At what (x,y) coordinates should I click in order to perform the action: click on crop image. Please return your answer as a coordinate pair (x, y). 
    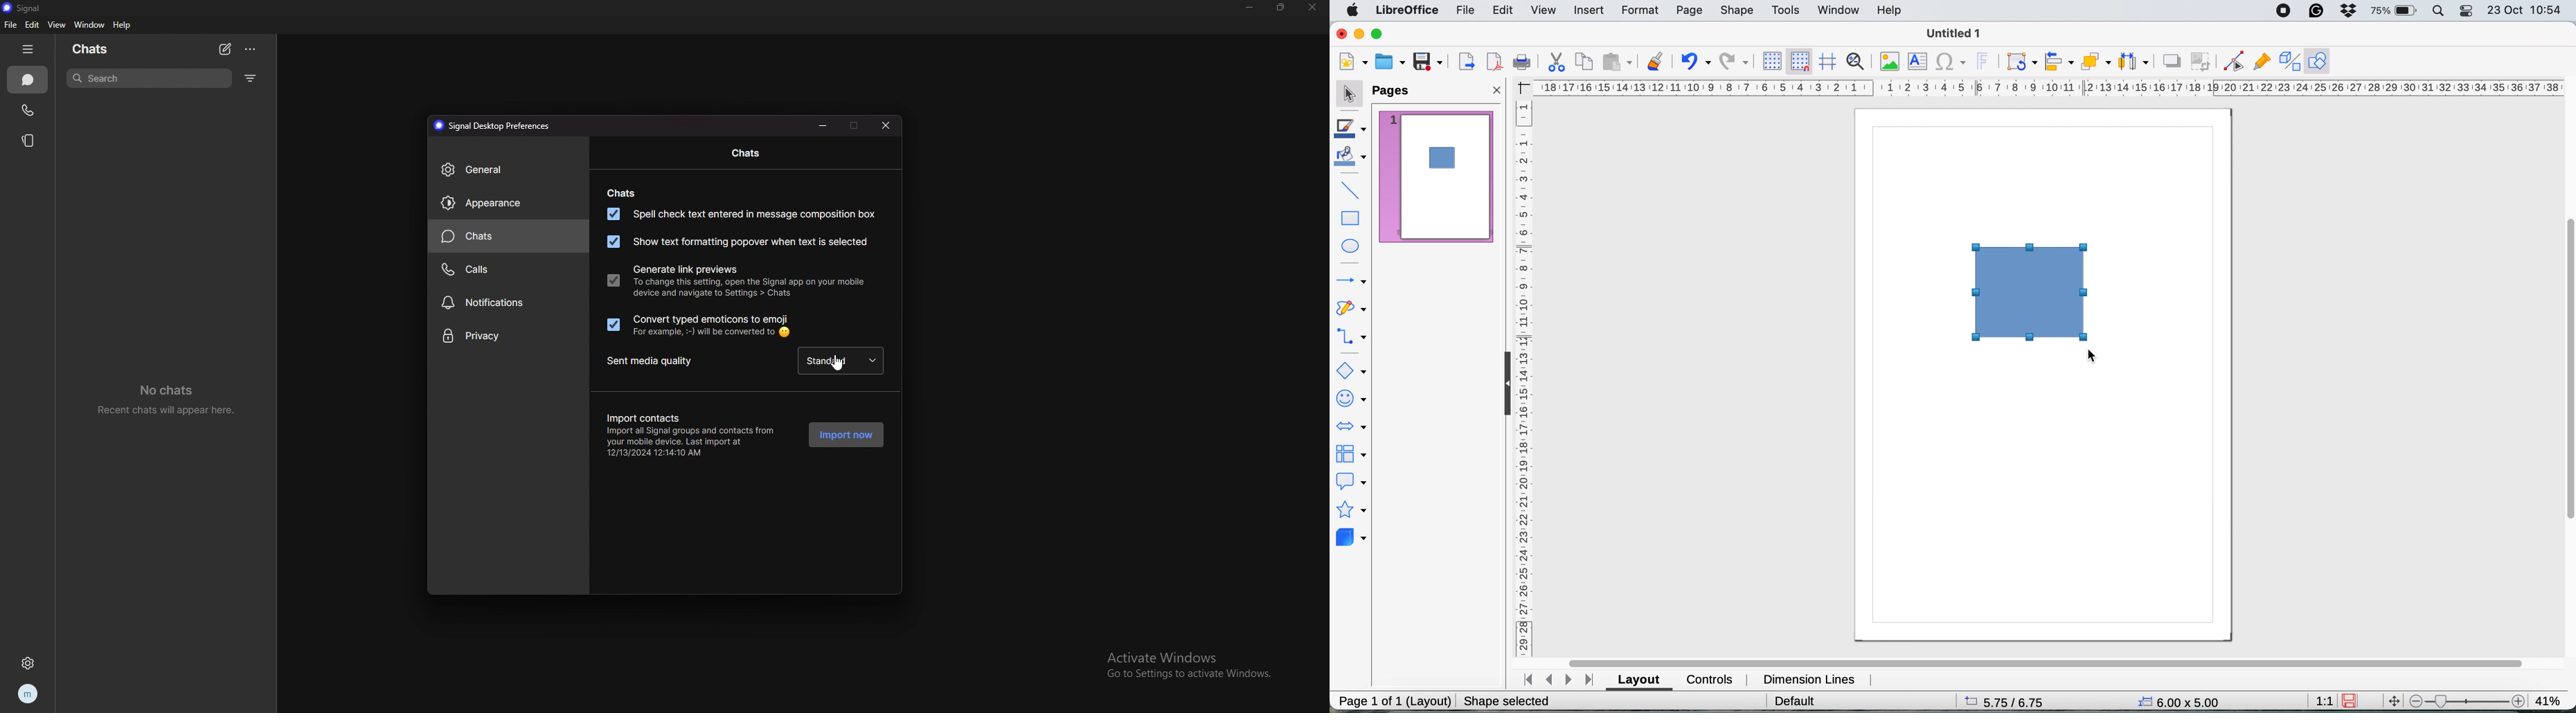
    Looking at the image, I should click on (2201, 62).